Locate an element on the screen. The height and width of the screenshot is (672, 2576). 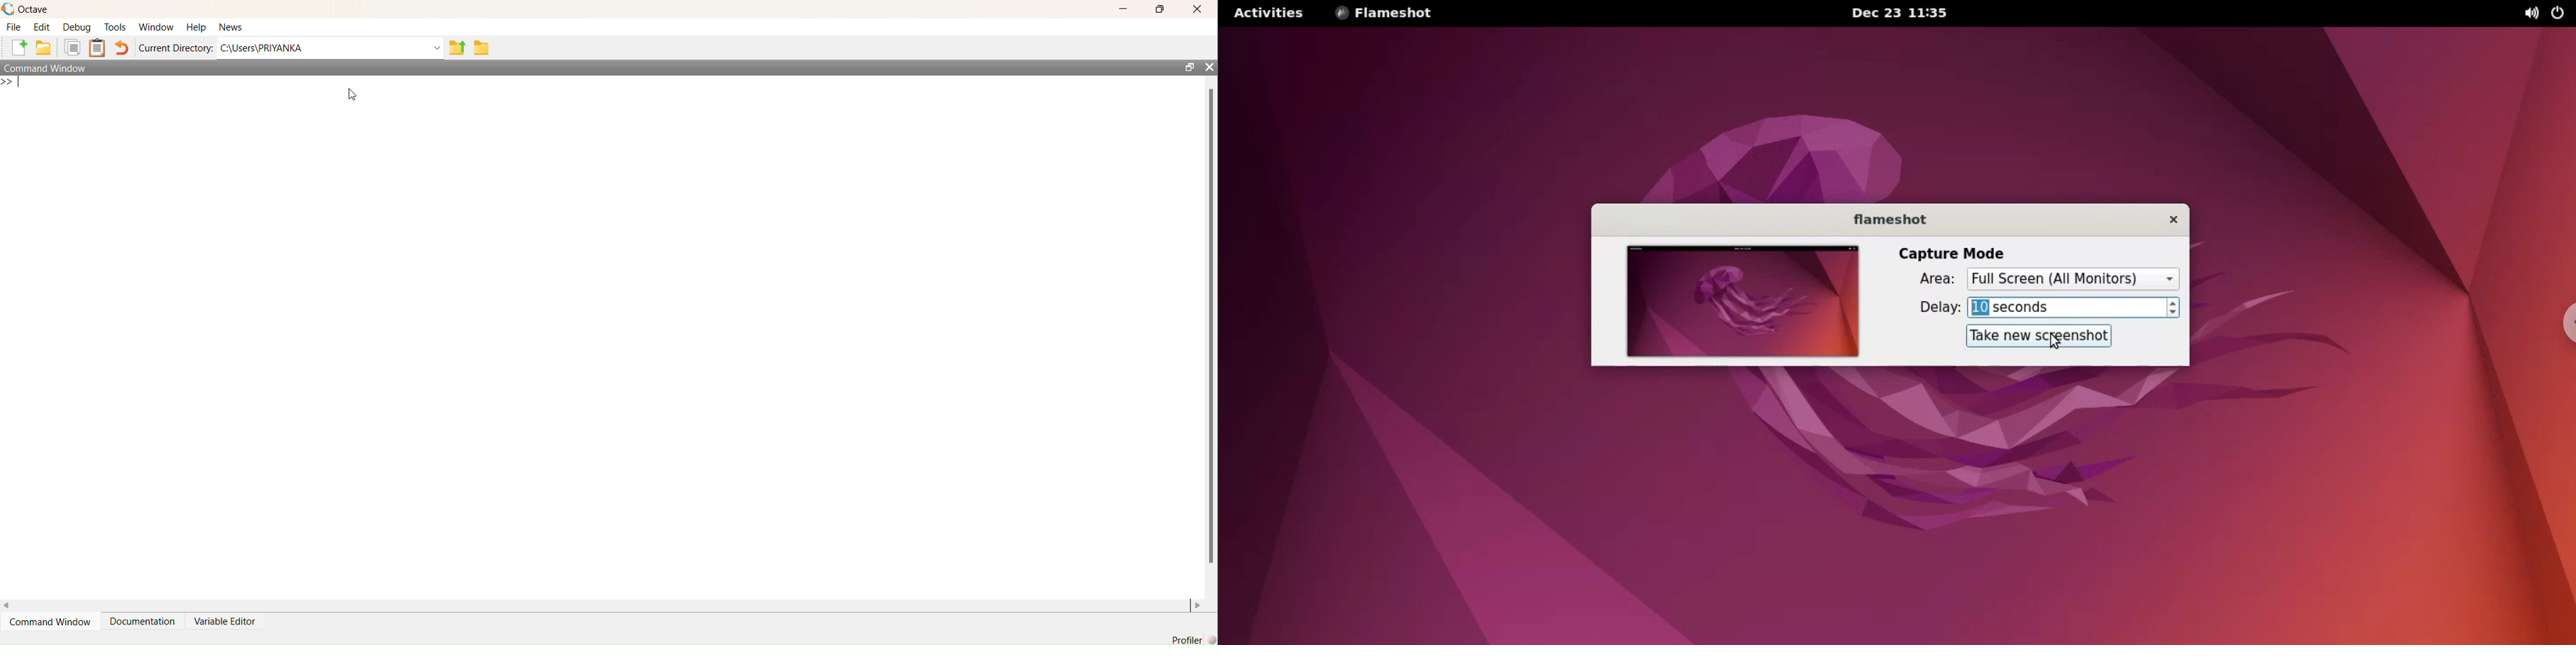
Current Directory: is located at coordinates (176, 50).